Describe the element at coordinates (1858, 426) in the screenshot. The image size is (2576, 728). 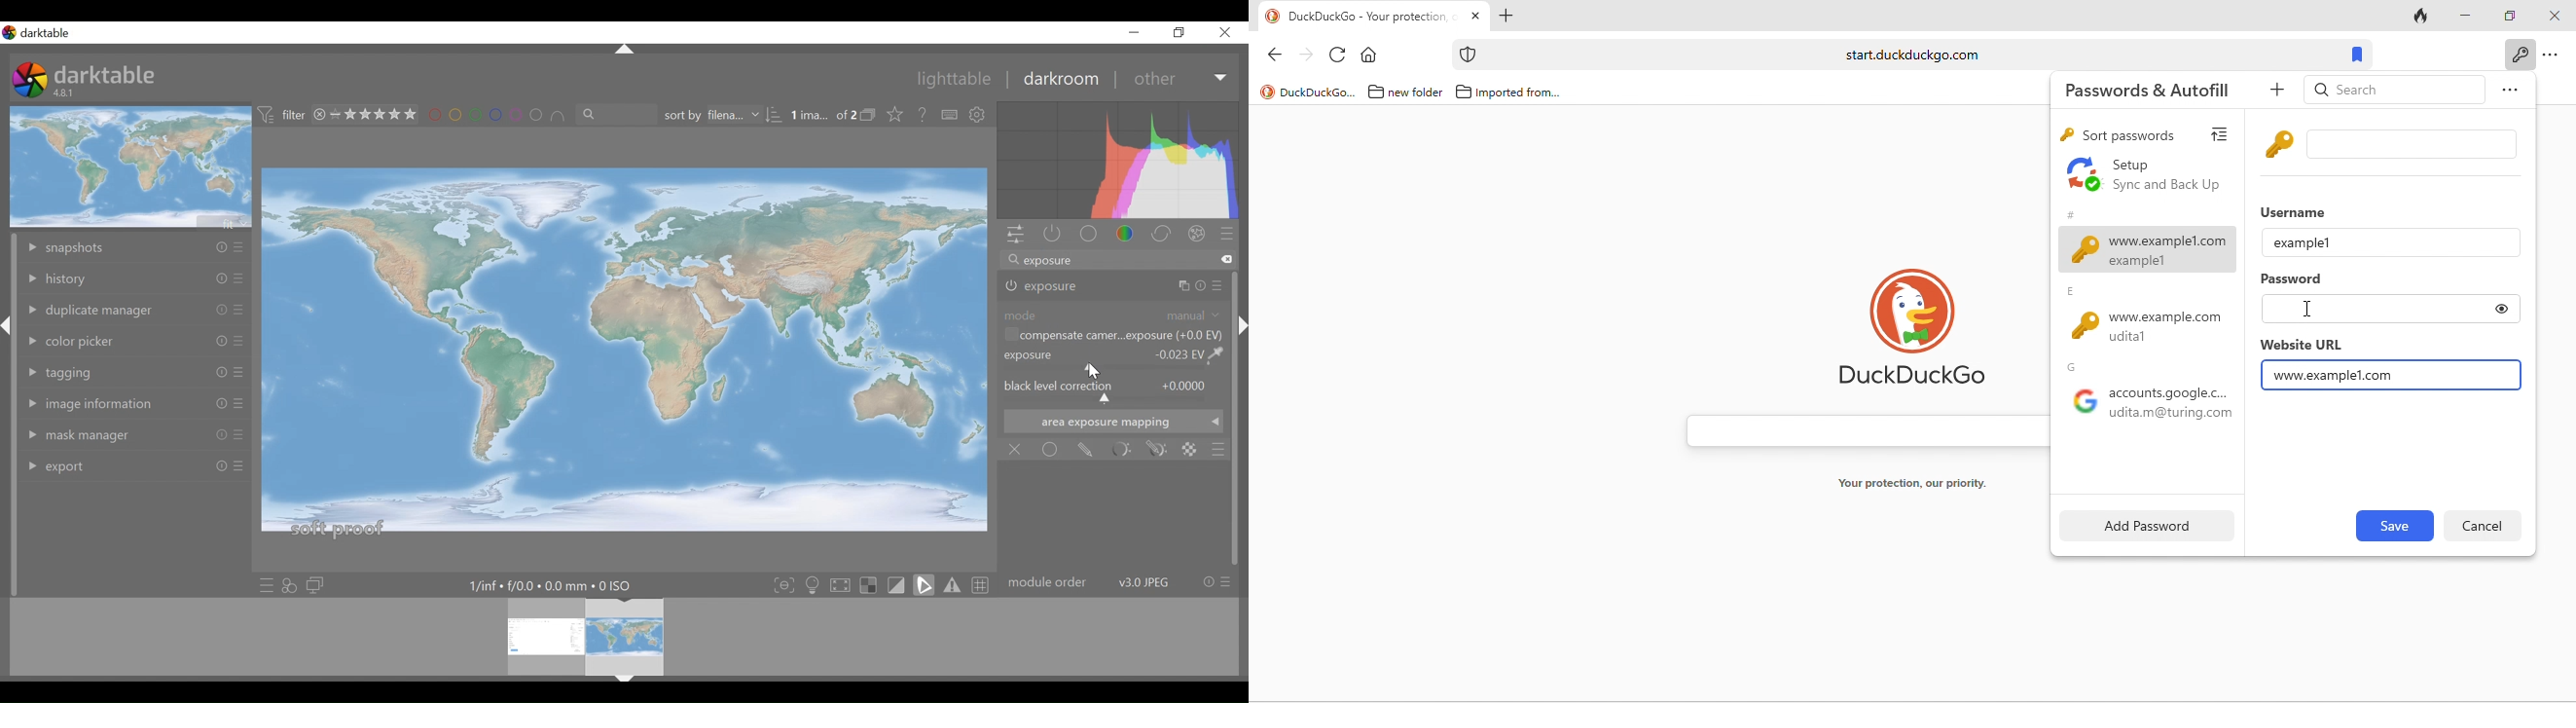
I see `search bar` at that location.